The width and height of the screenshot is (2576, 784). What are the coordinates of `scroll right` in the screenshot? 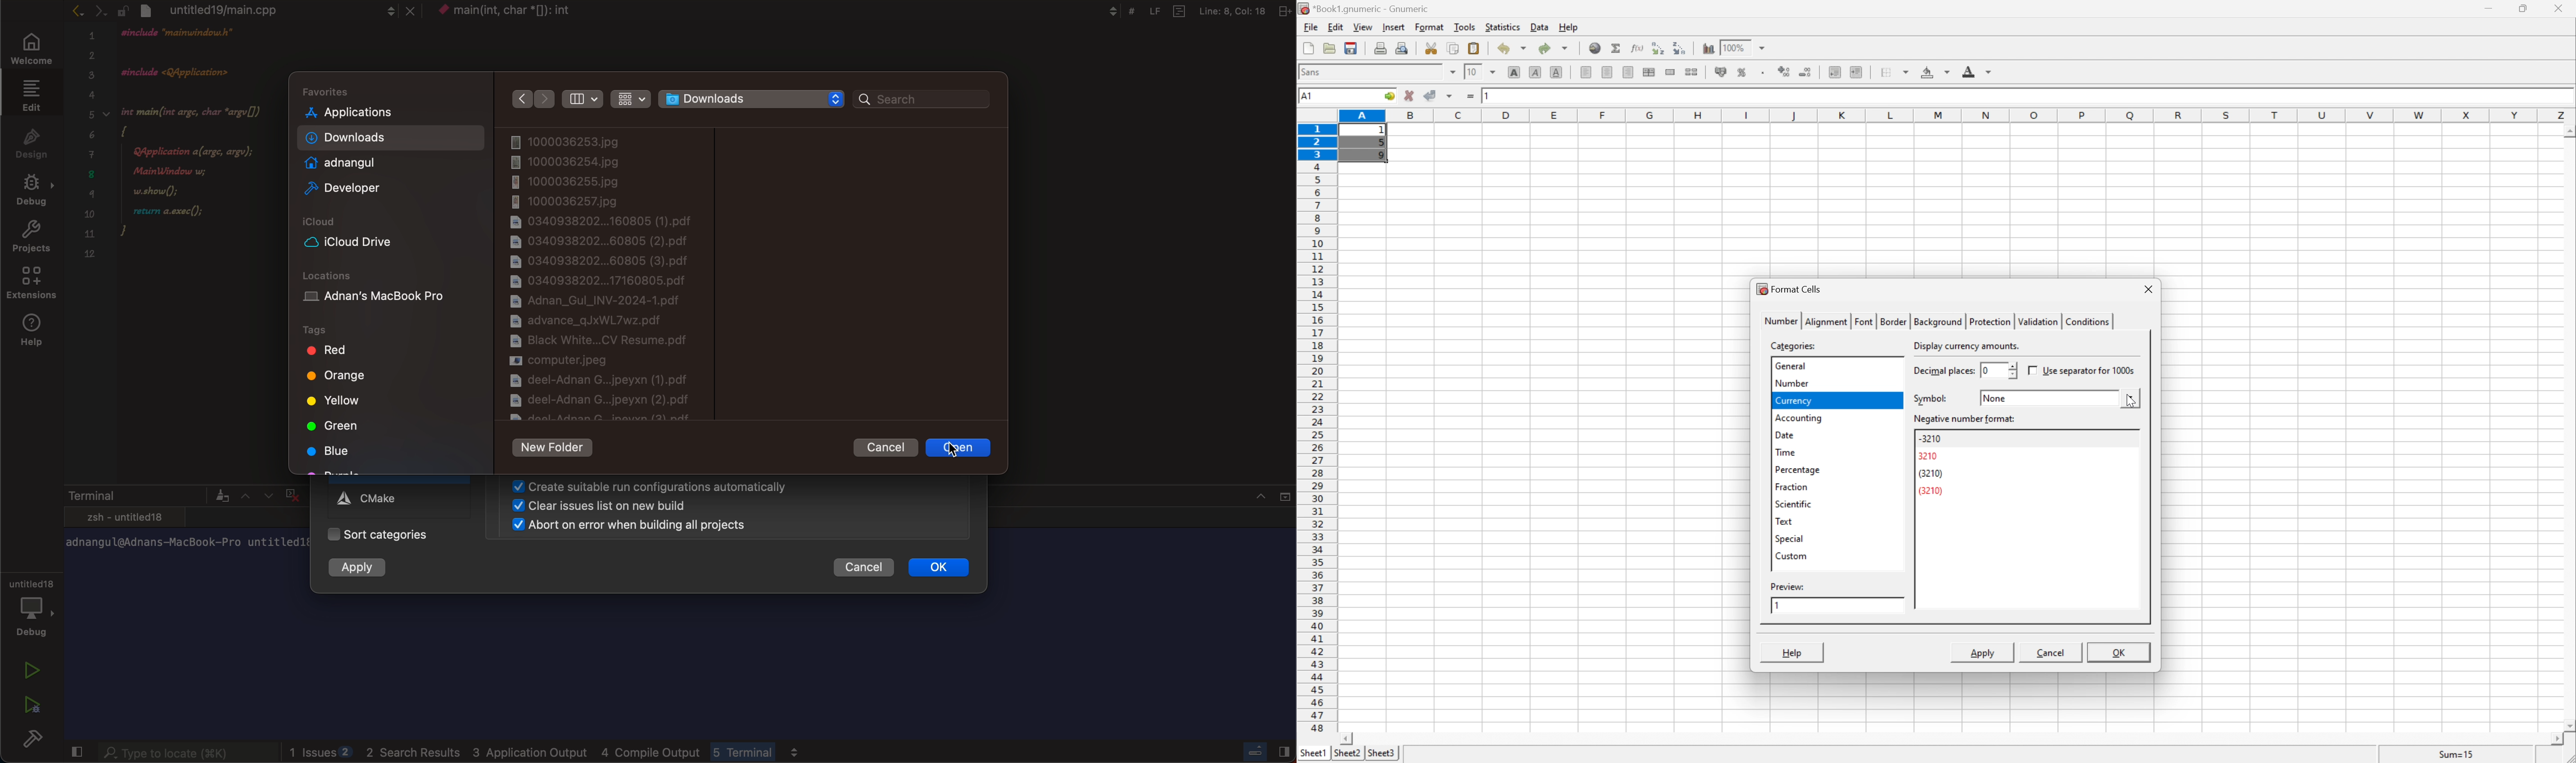 It's located at (2556, 740).